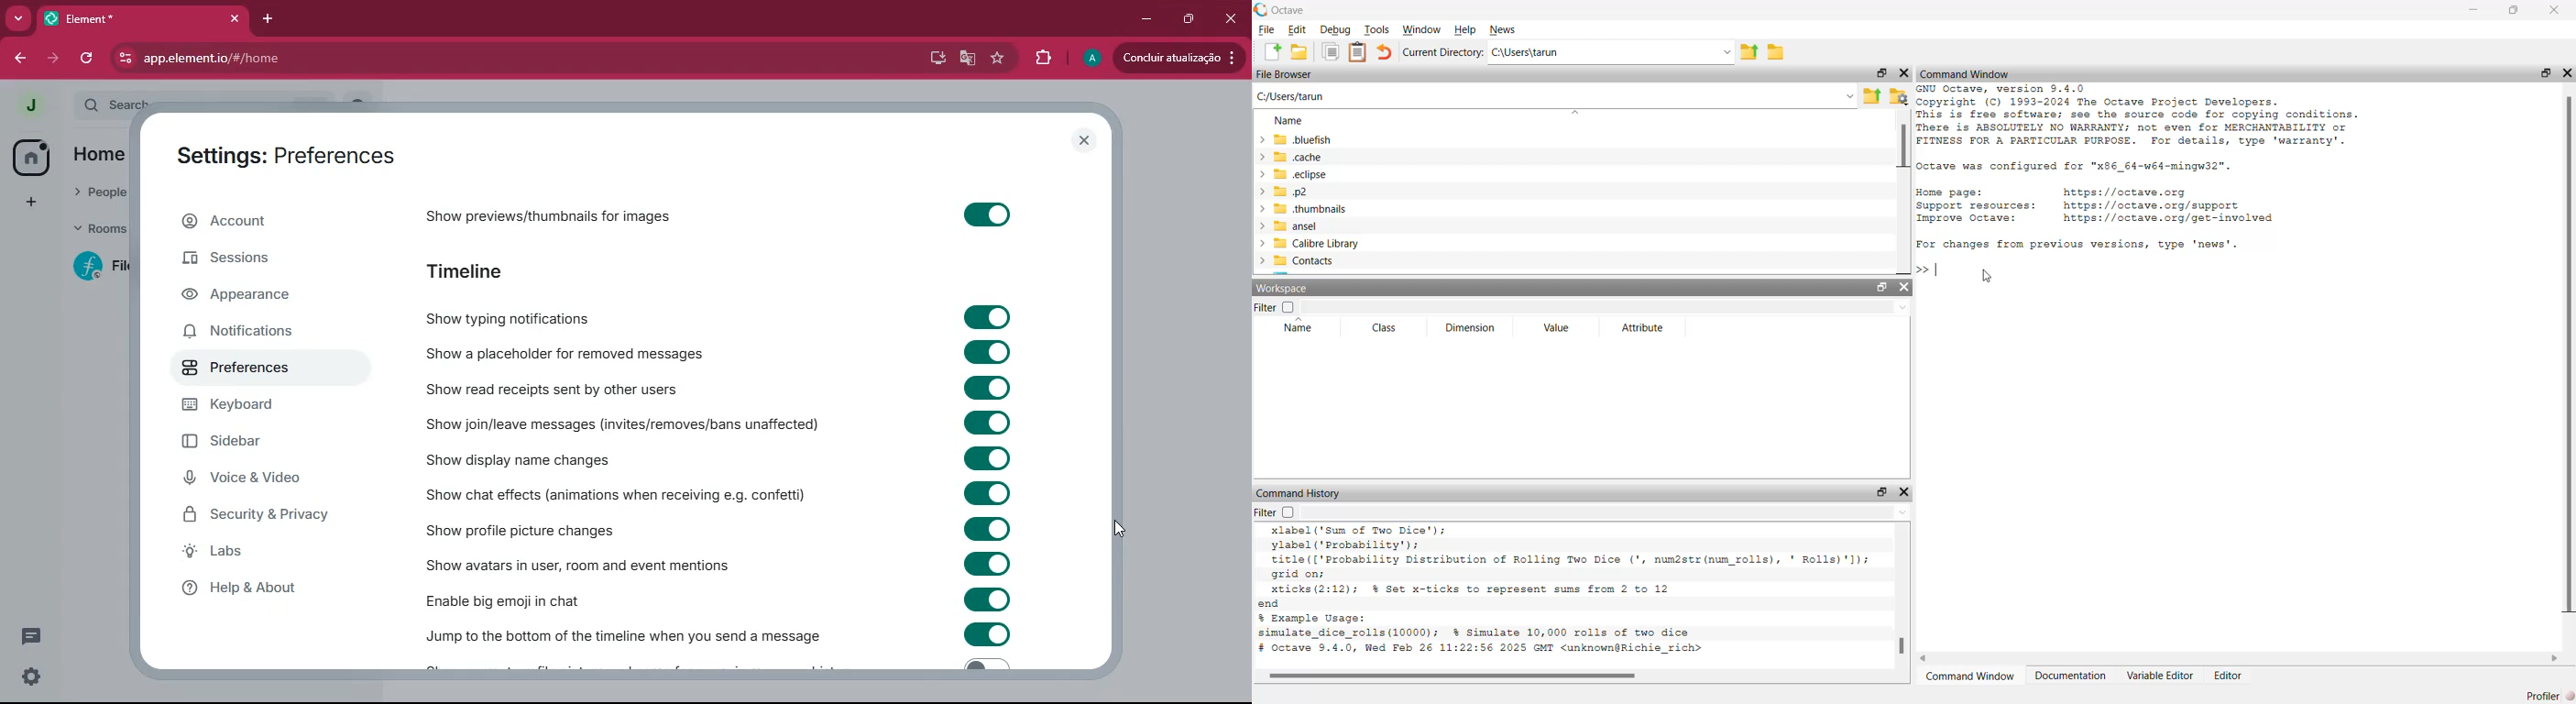 This screenshot has width=2576, height=728. What do you see at coordinates (1146, 16) in the screenshot?
I see `minimize` at bounding box center [1146, 16].